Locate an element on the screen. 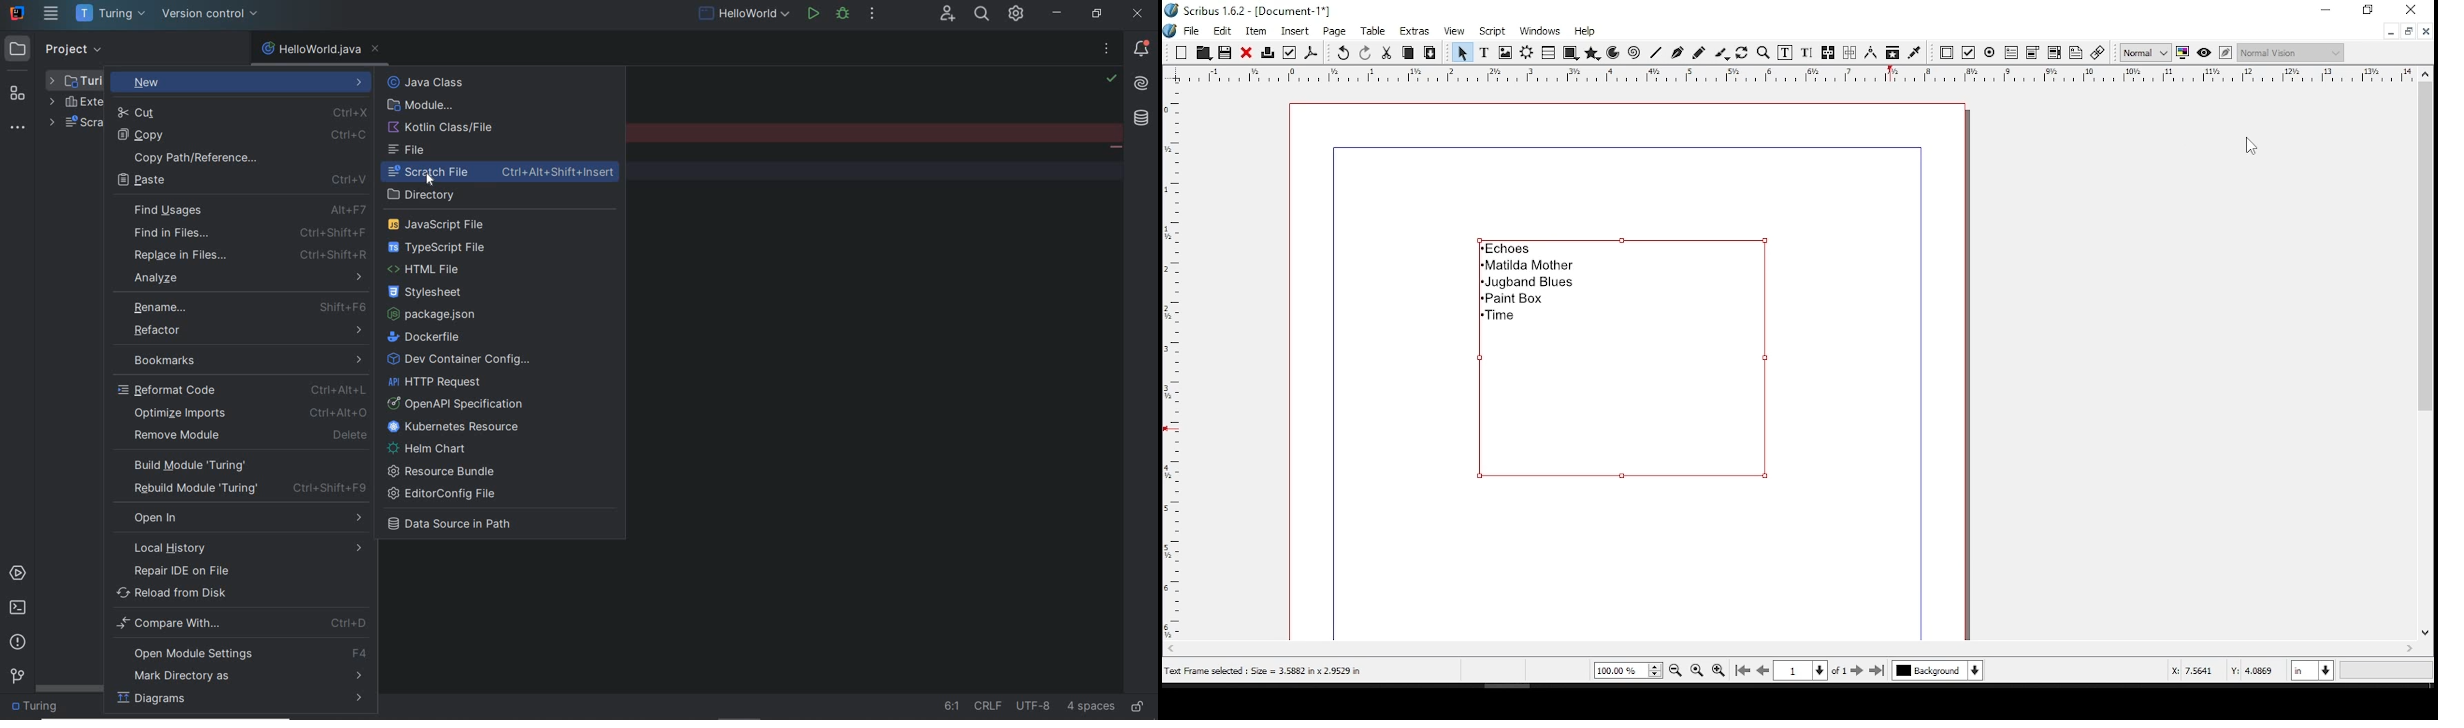  remove module is located at coordinates (250, 435).